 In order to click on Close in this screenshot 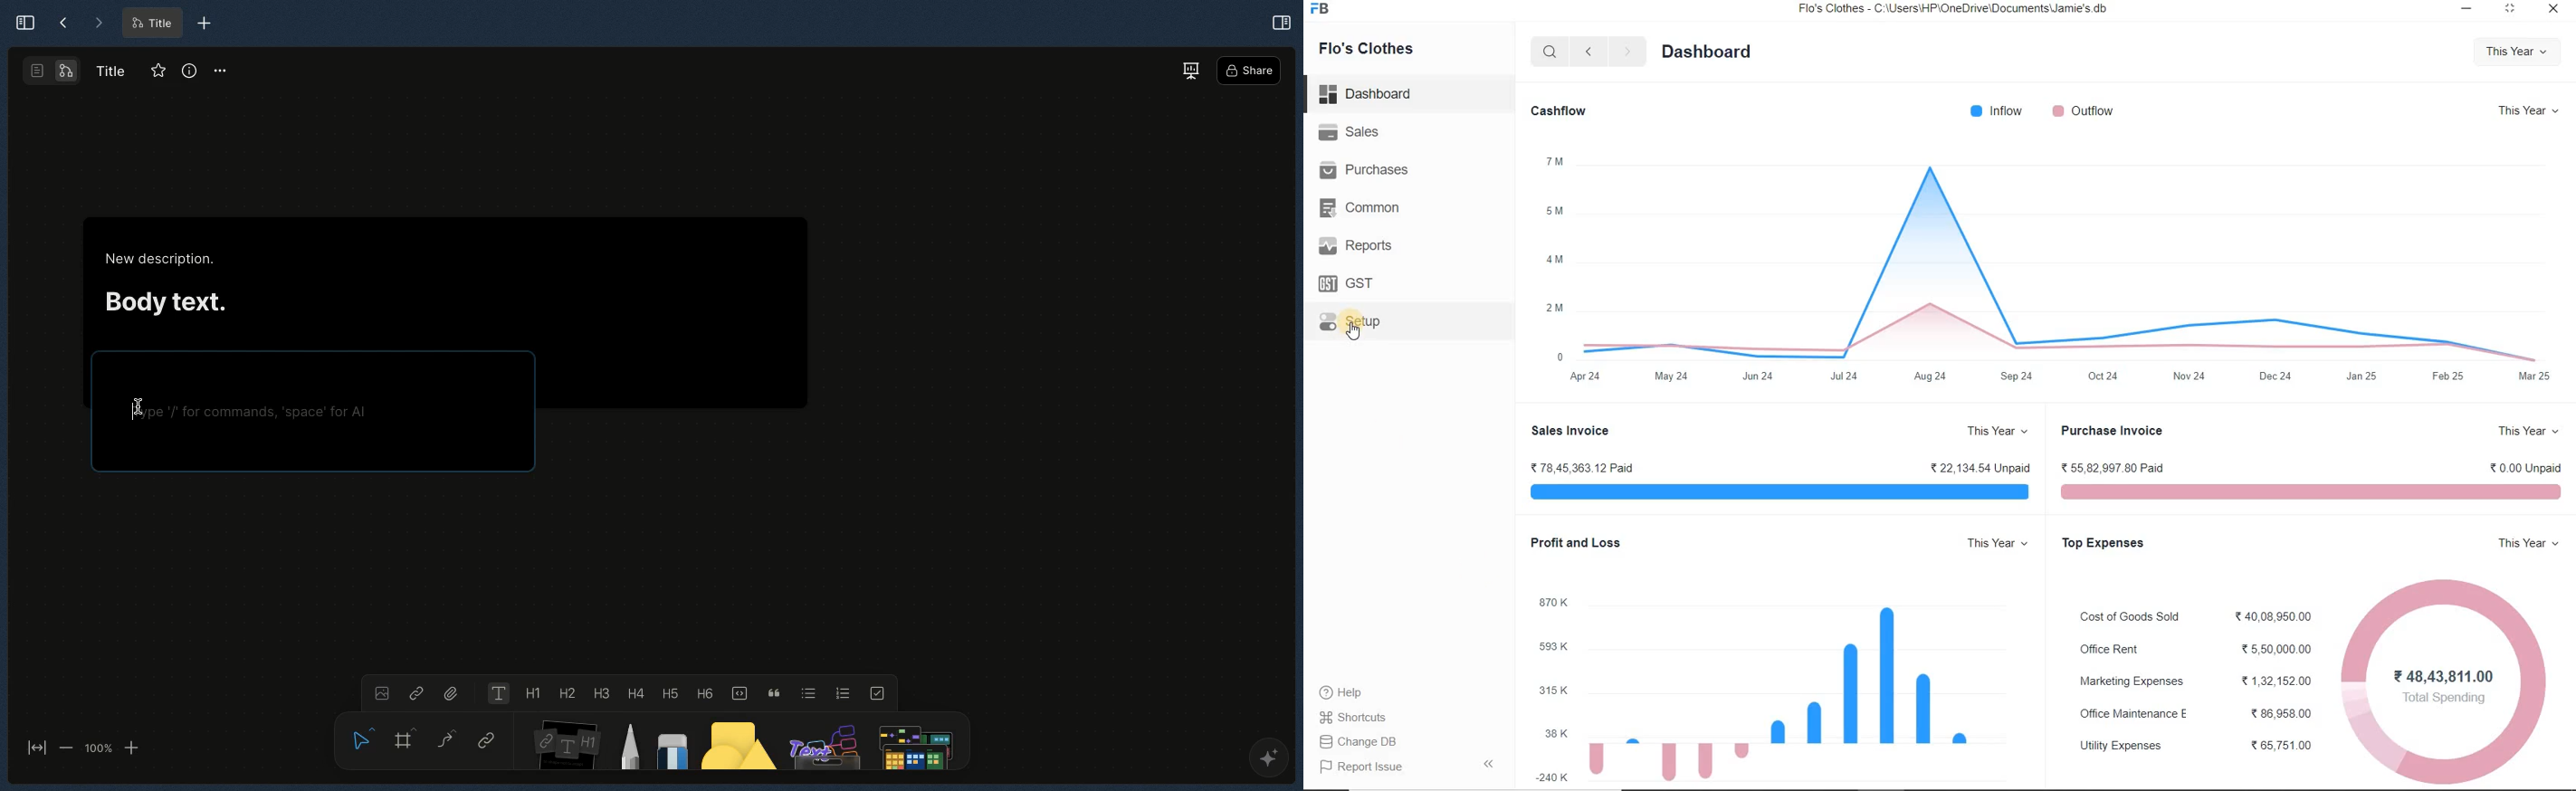, I will do `click(2551, 10)`.